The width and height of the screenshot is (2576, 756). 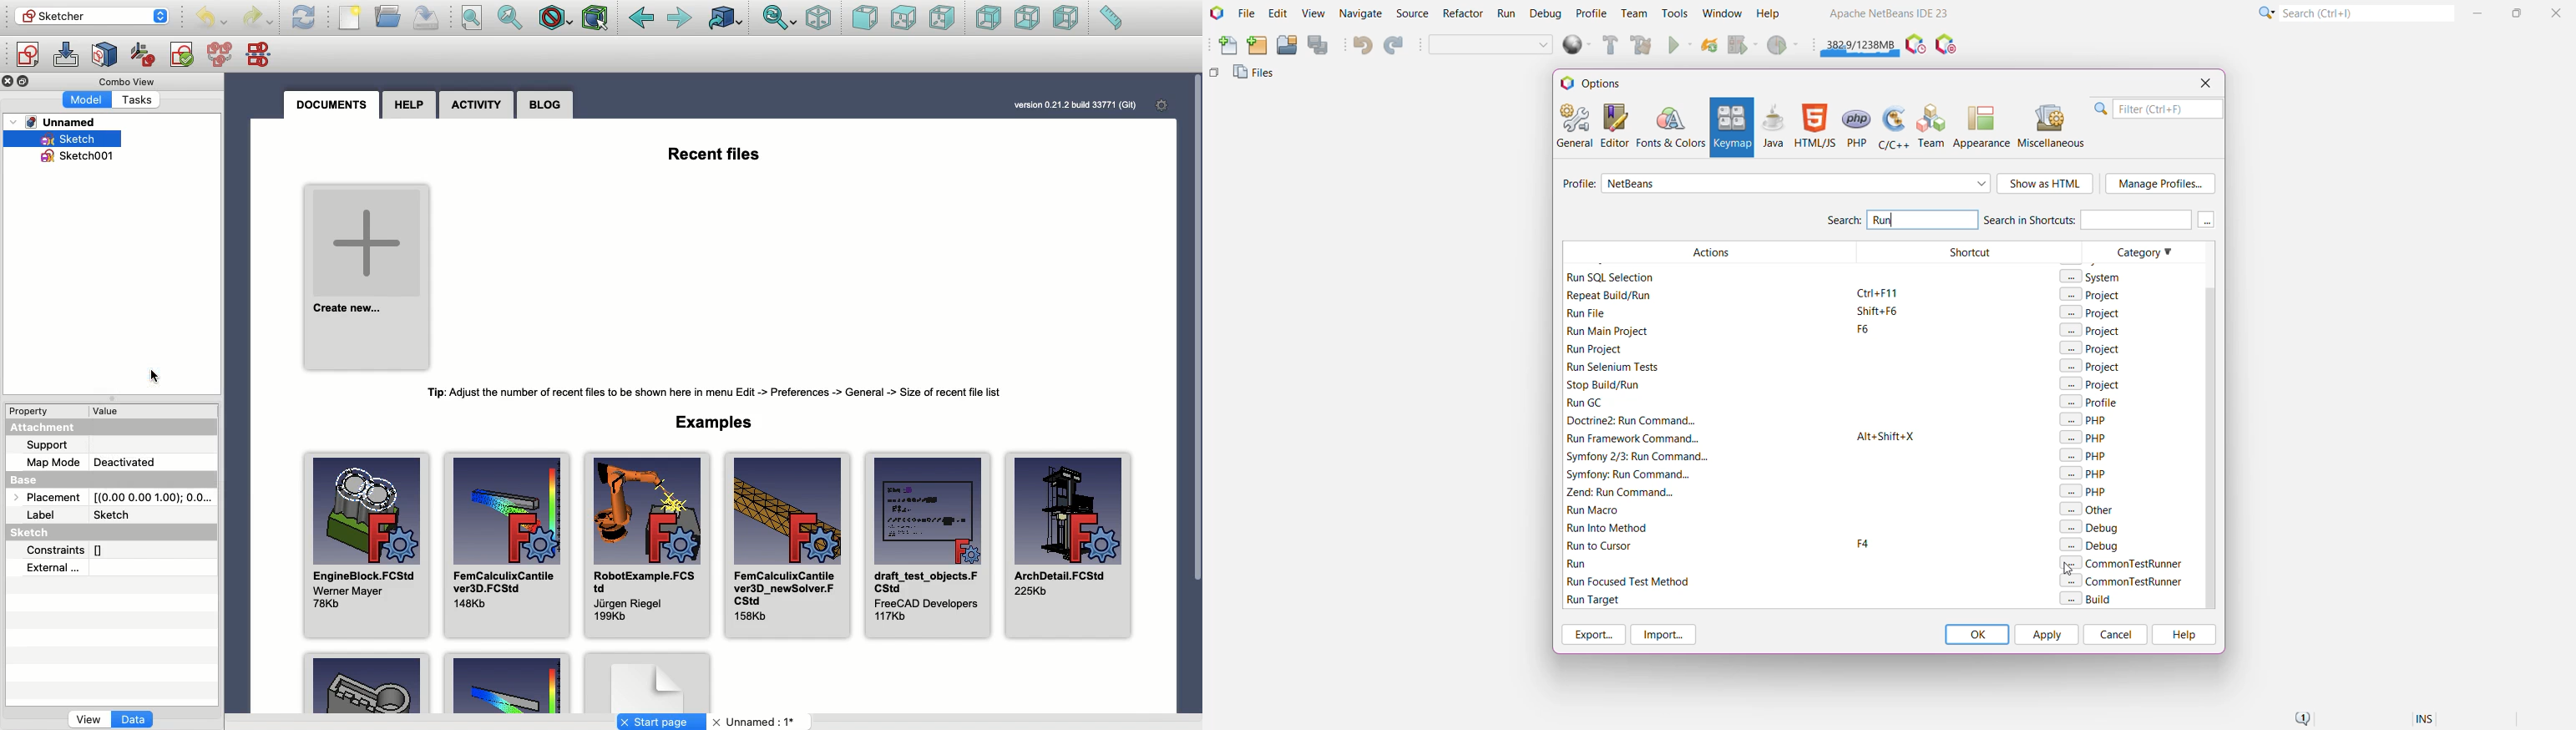 I want to click on Unnamed, so click(x=59, y=123).